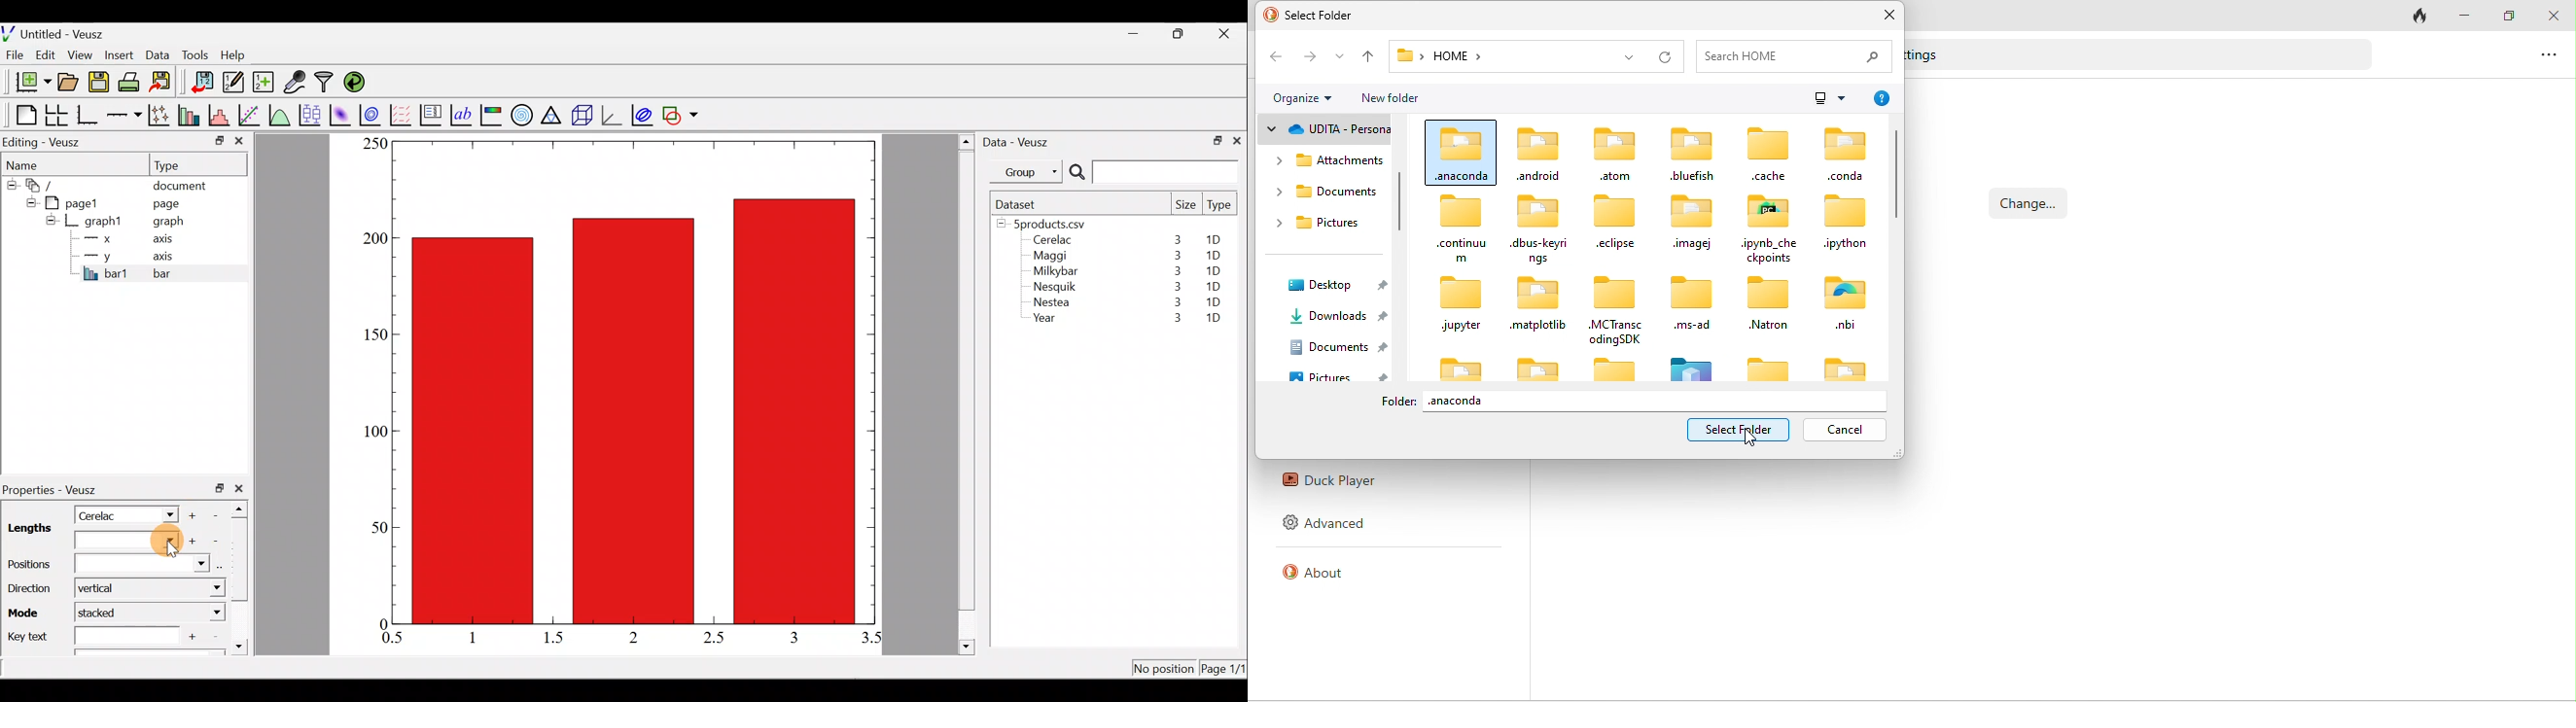  I want to click on Type, so click(179, 164).